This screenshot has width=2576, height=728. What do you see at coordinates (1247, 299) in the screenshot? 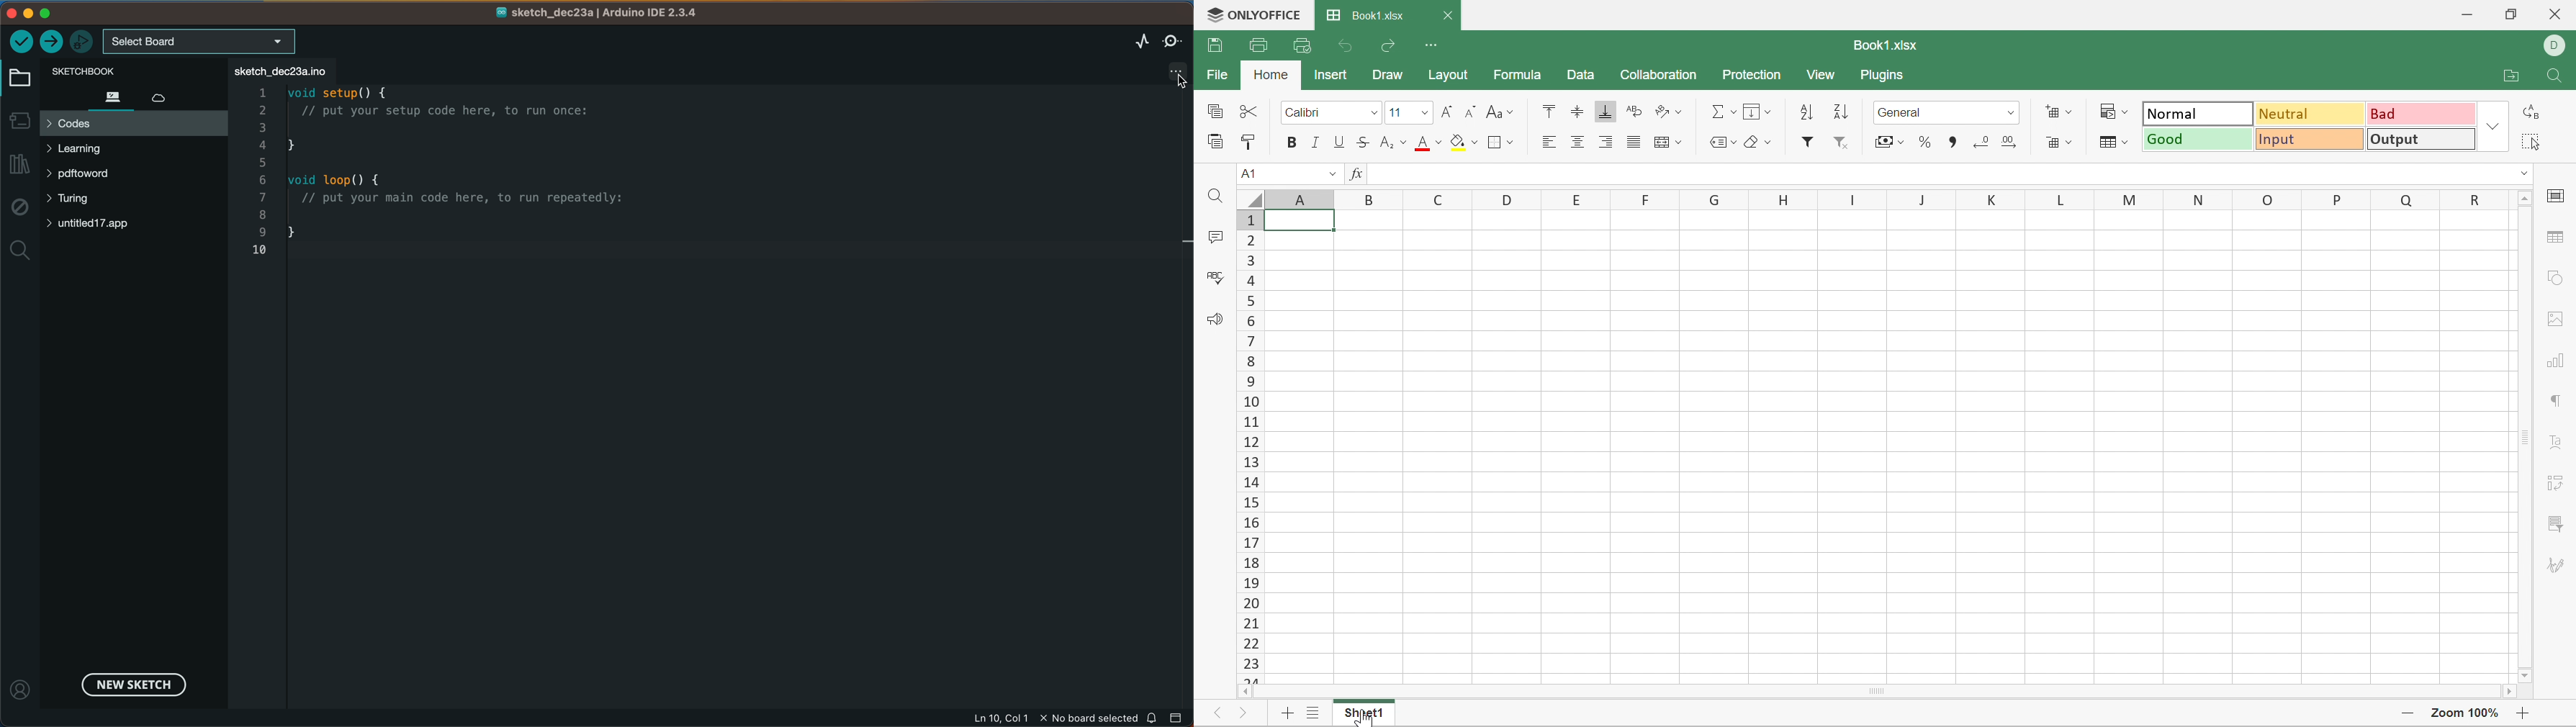
I see `4` at bounding box center [1247, 299].